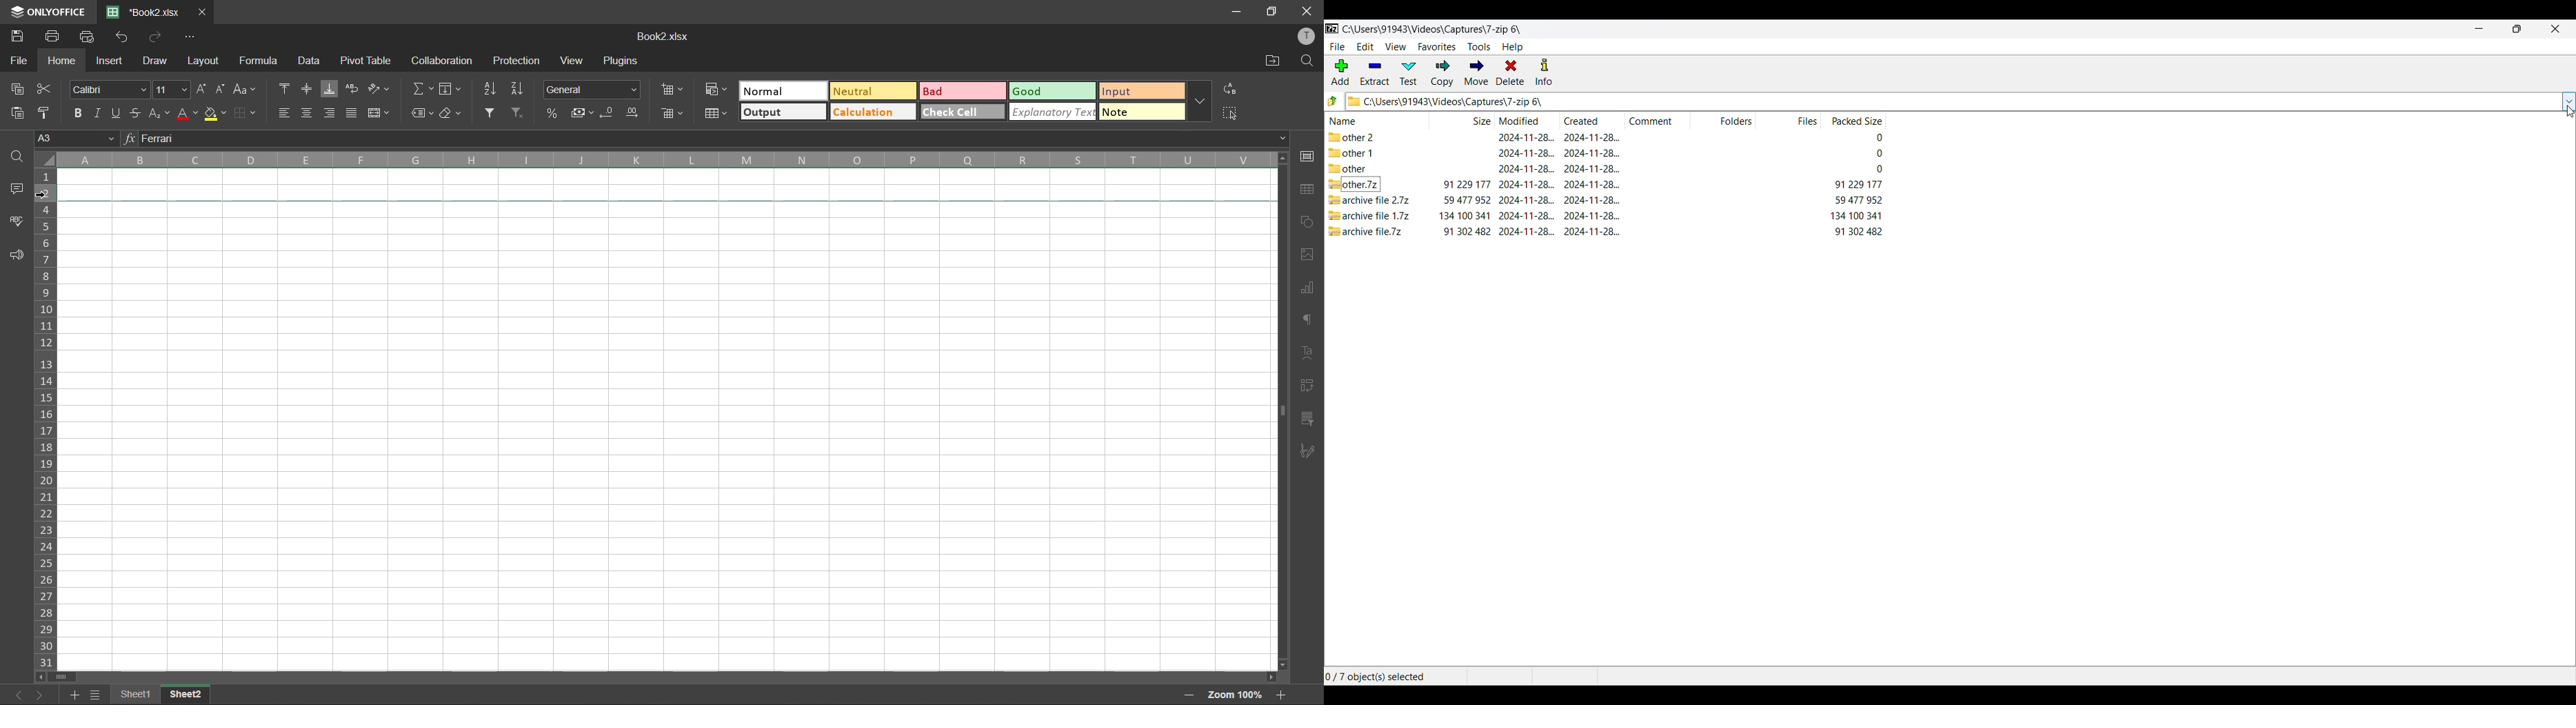  What do you see at coordinates (718, 115) in the screenshot?
I see `format as table` at bounding box center [718, 115].